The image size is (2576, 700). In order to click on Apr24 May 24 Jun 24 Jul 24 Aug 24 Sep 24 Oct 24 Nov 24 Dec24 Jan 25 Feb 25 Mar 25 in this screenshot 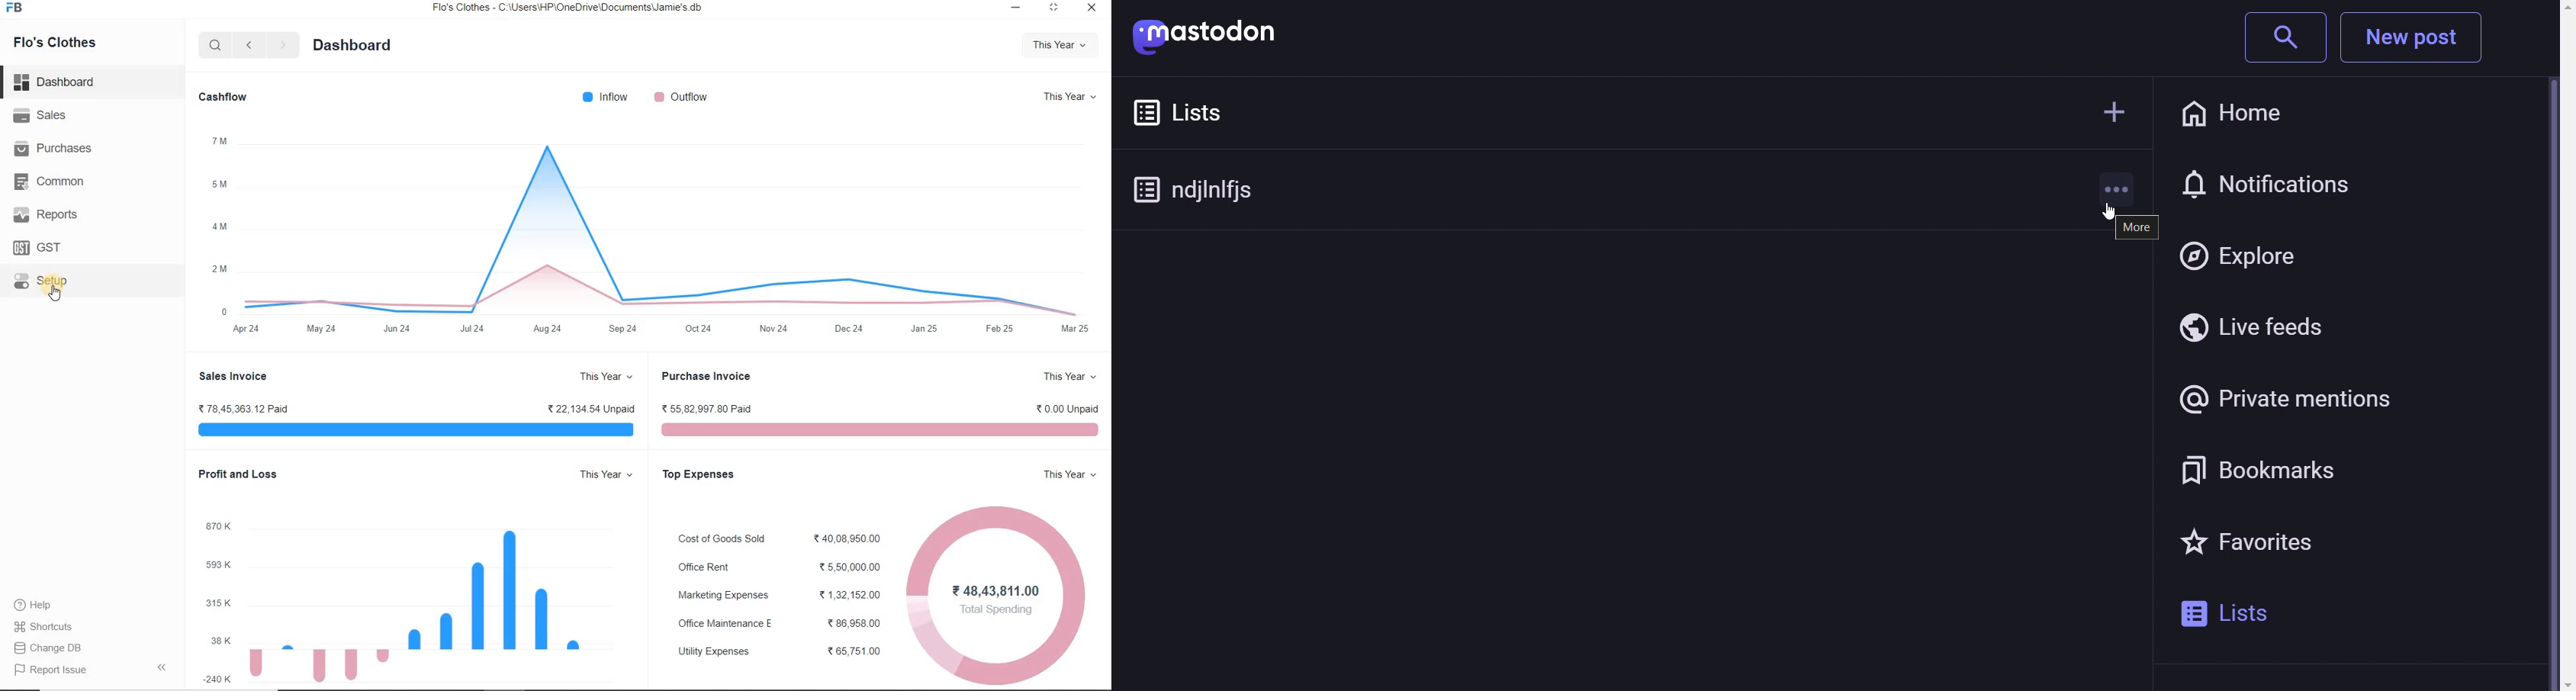, I will do `click(665, 331)`.